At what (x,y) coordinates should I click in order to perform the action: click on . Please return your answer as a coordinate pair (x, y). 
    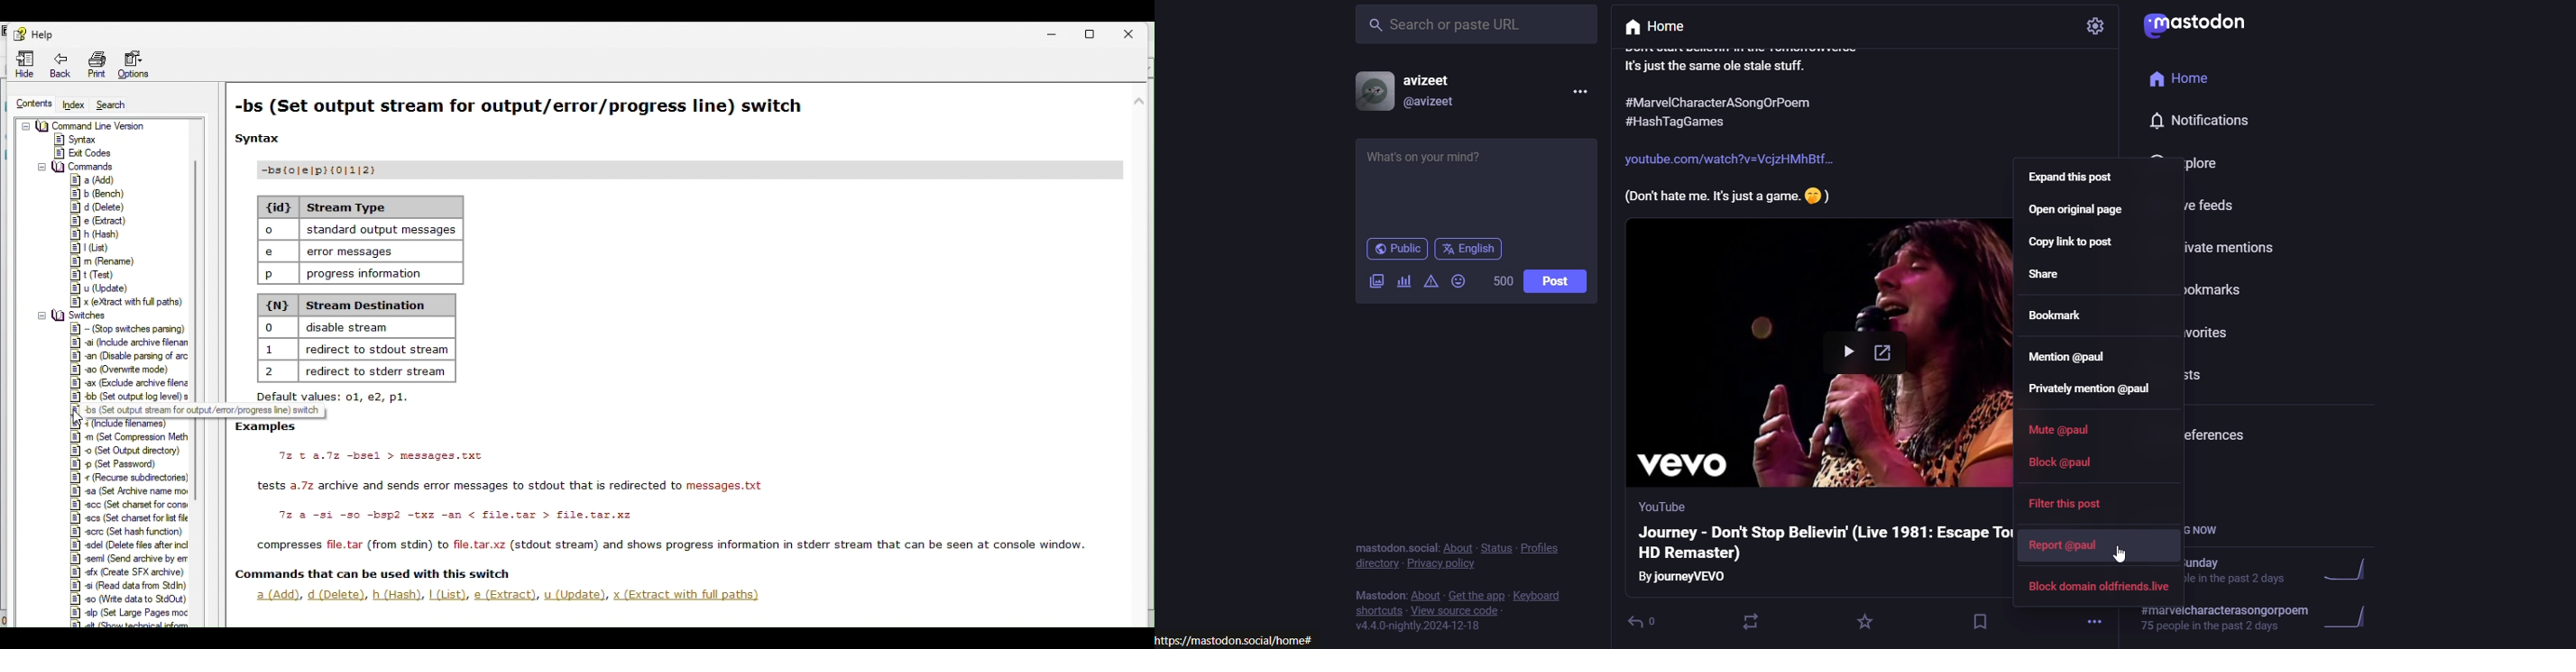
    Looking at the image, I should click on (1686, 577).